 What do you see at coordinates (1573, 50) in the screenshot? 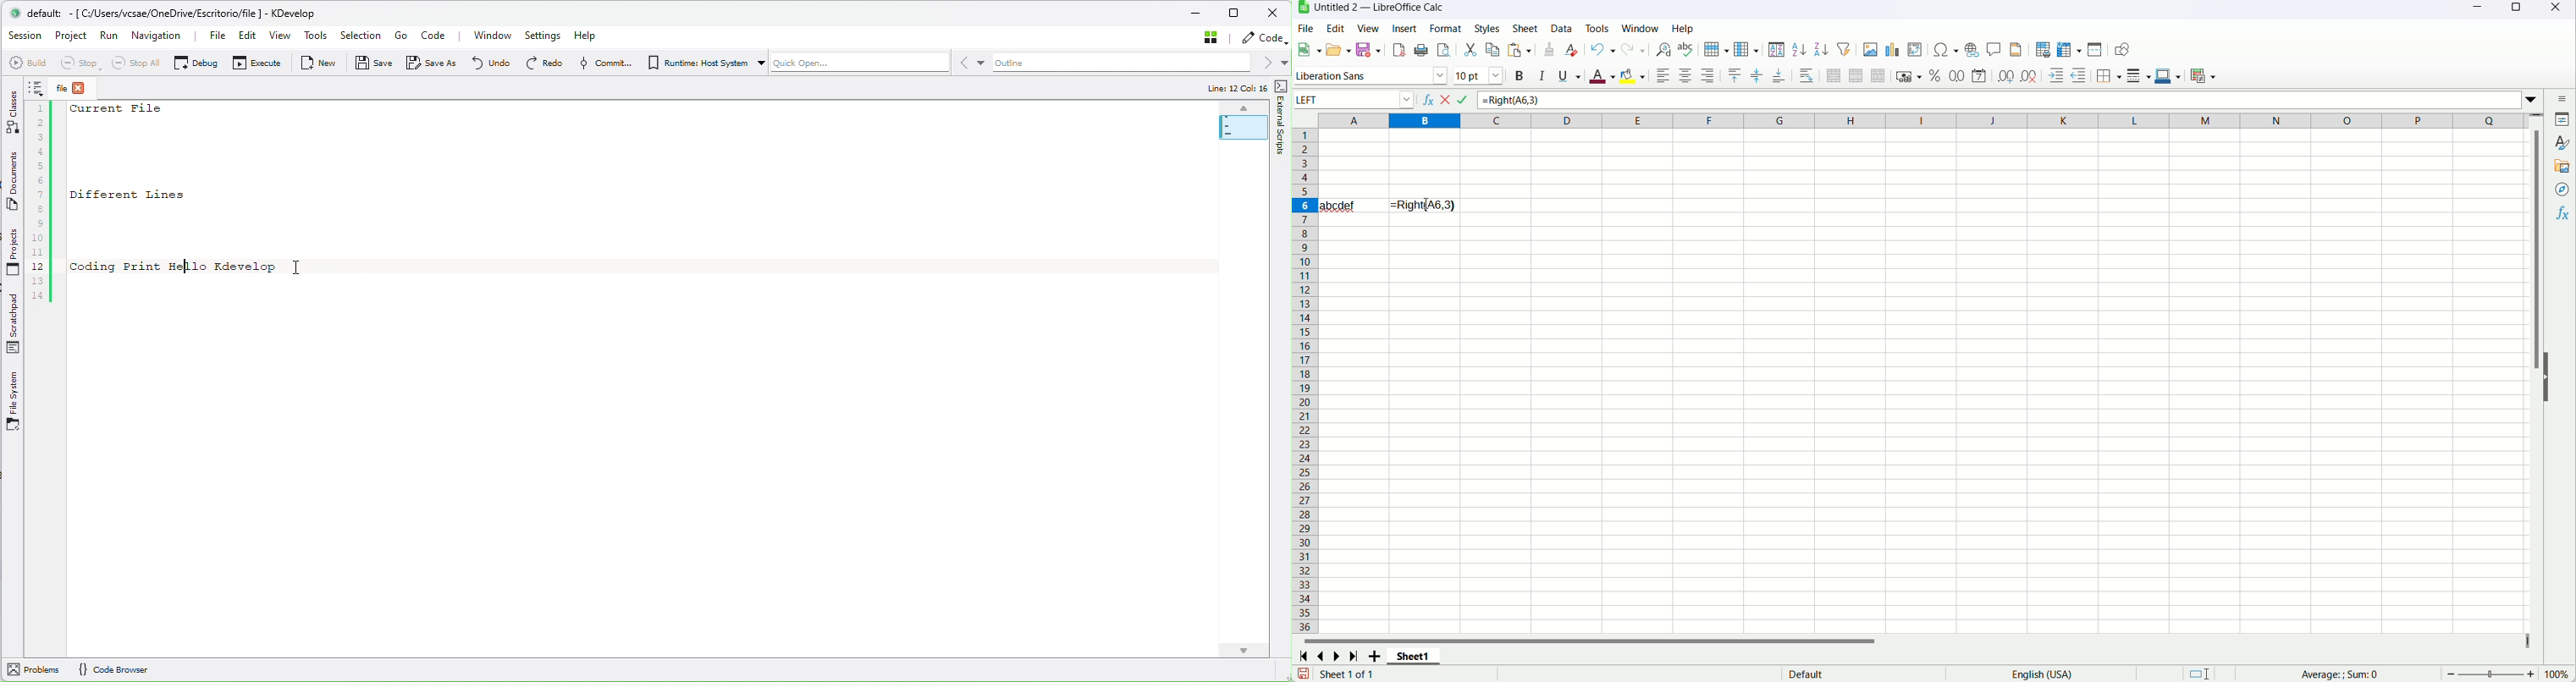
I see `clear formatting` at bounding box center [1573, 50].